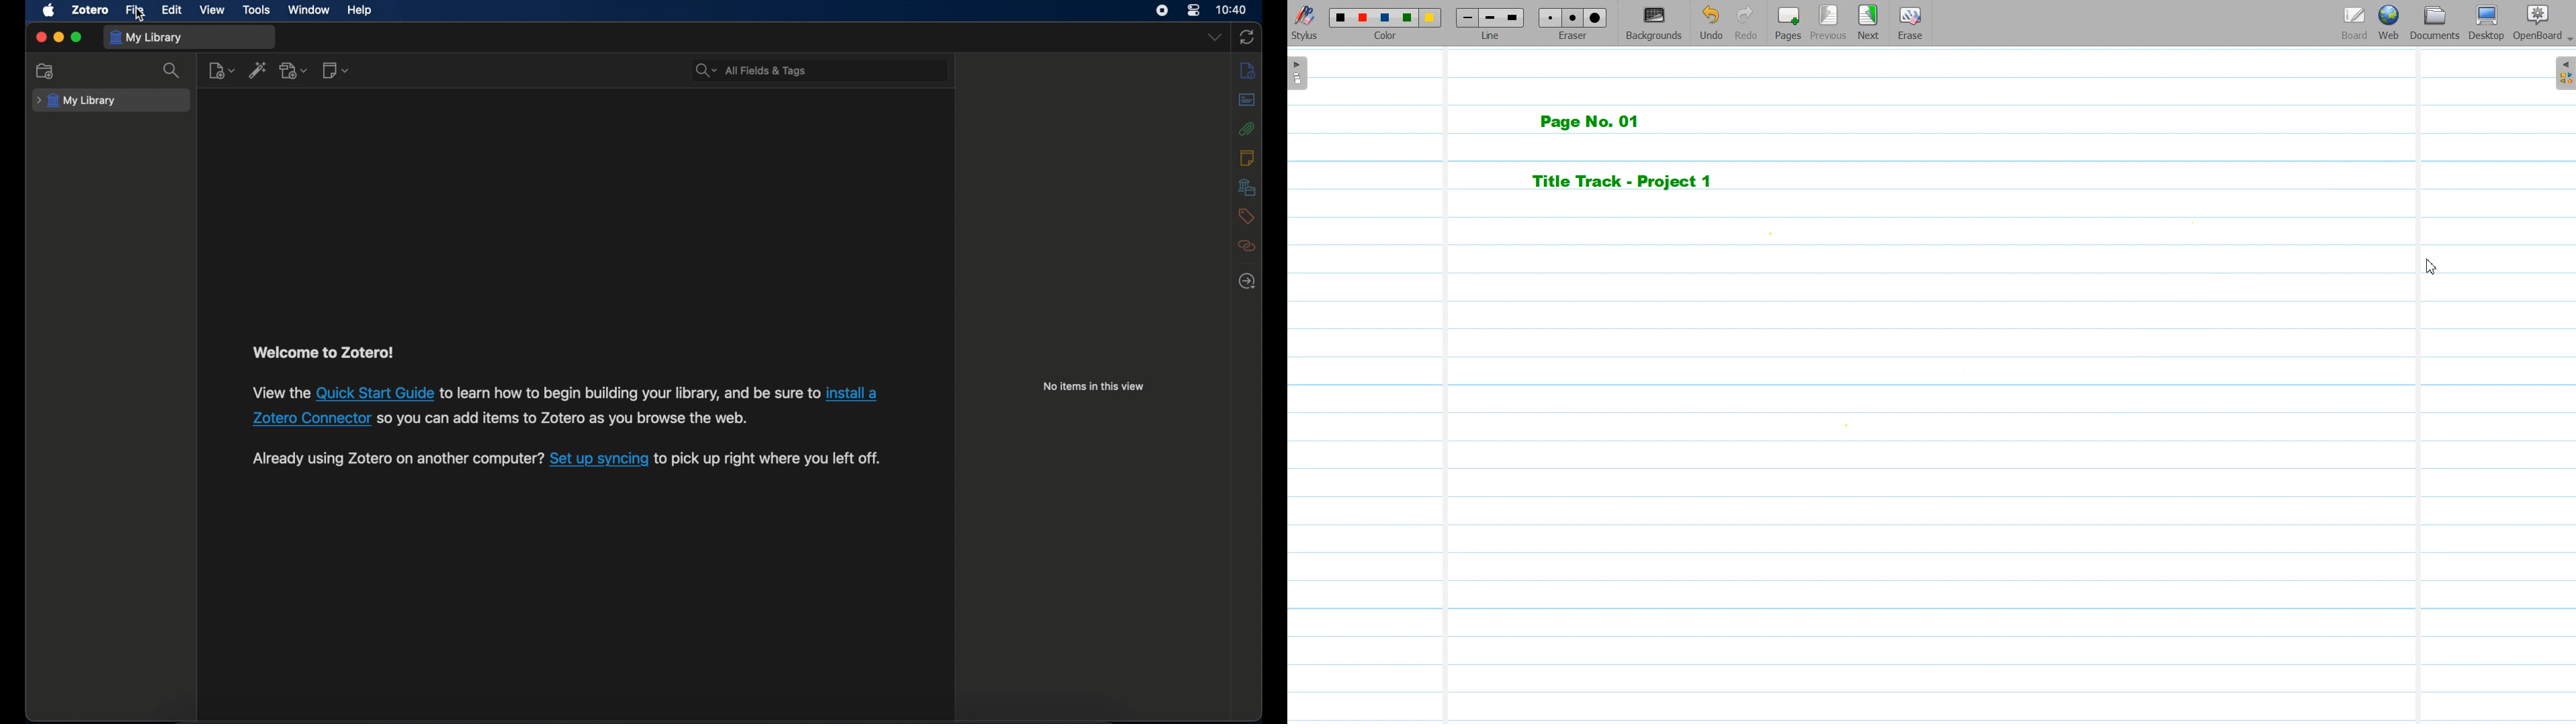  What do you see at coordinates (1094, 386) in the screenshot?
I see `no items in this view` at bounding box center [1094, 386].